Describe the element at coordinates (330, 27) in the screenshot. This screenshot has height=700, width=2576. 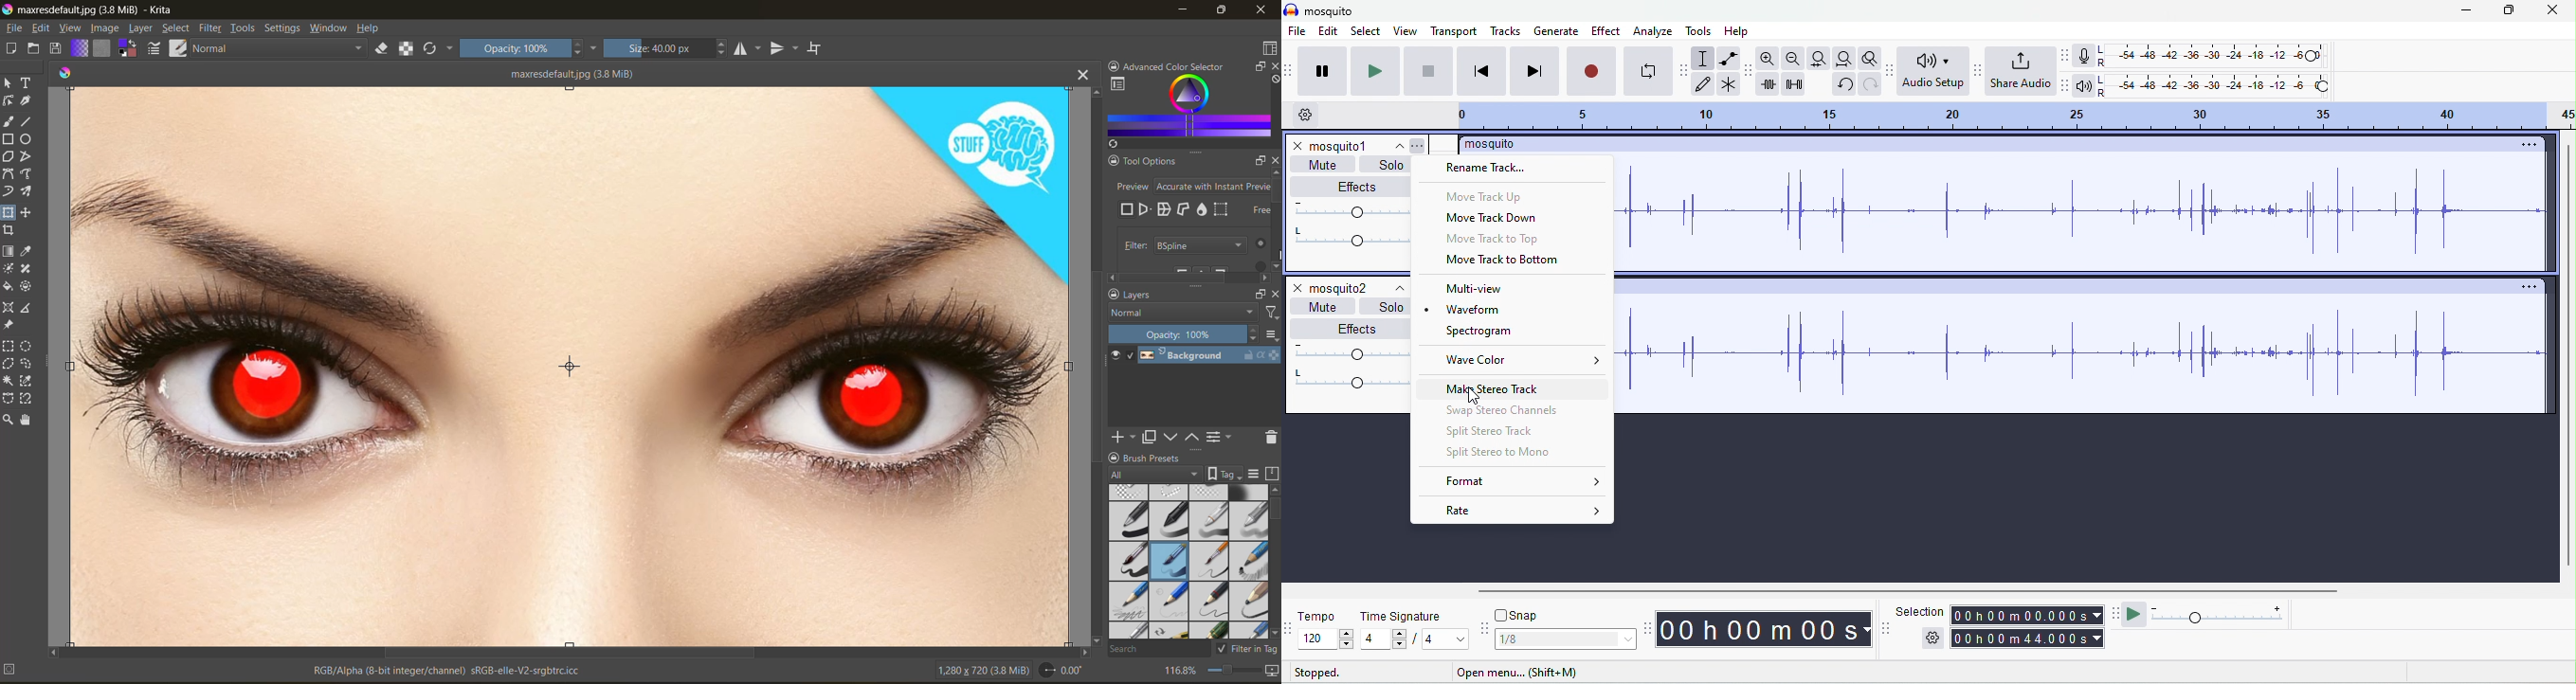
I see `window` at that location.